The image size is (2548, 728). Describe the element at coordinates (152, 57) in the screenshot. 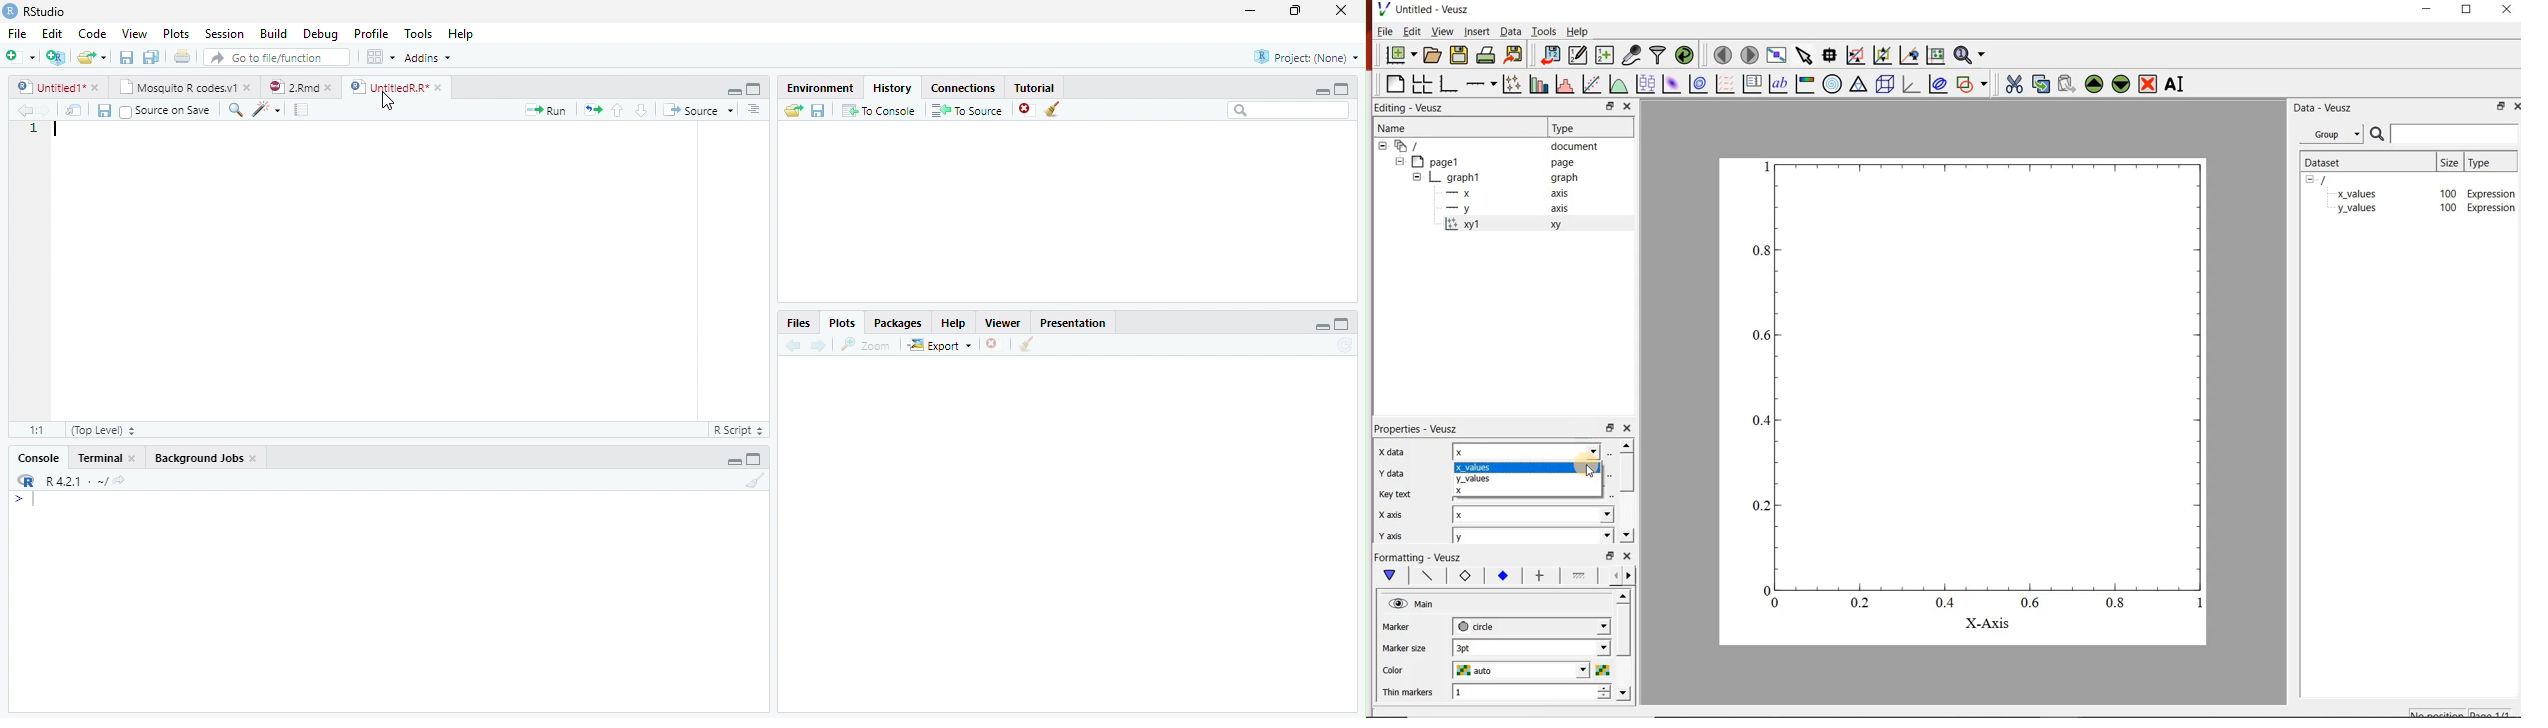

I see `Save all open documents` at that location.